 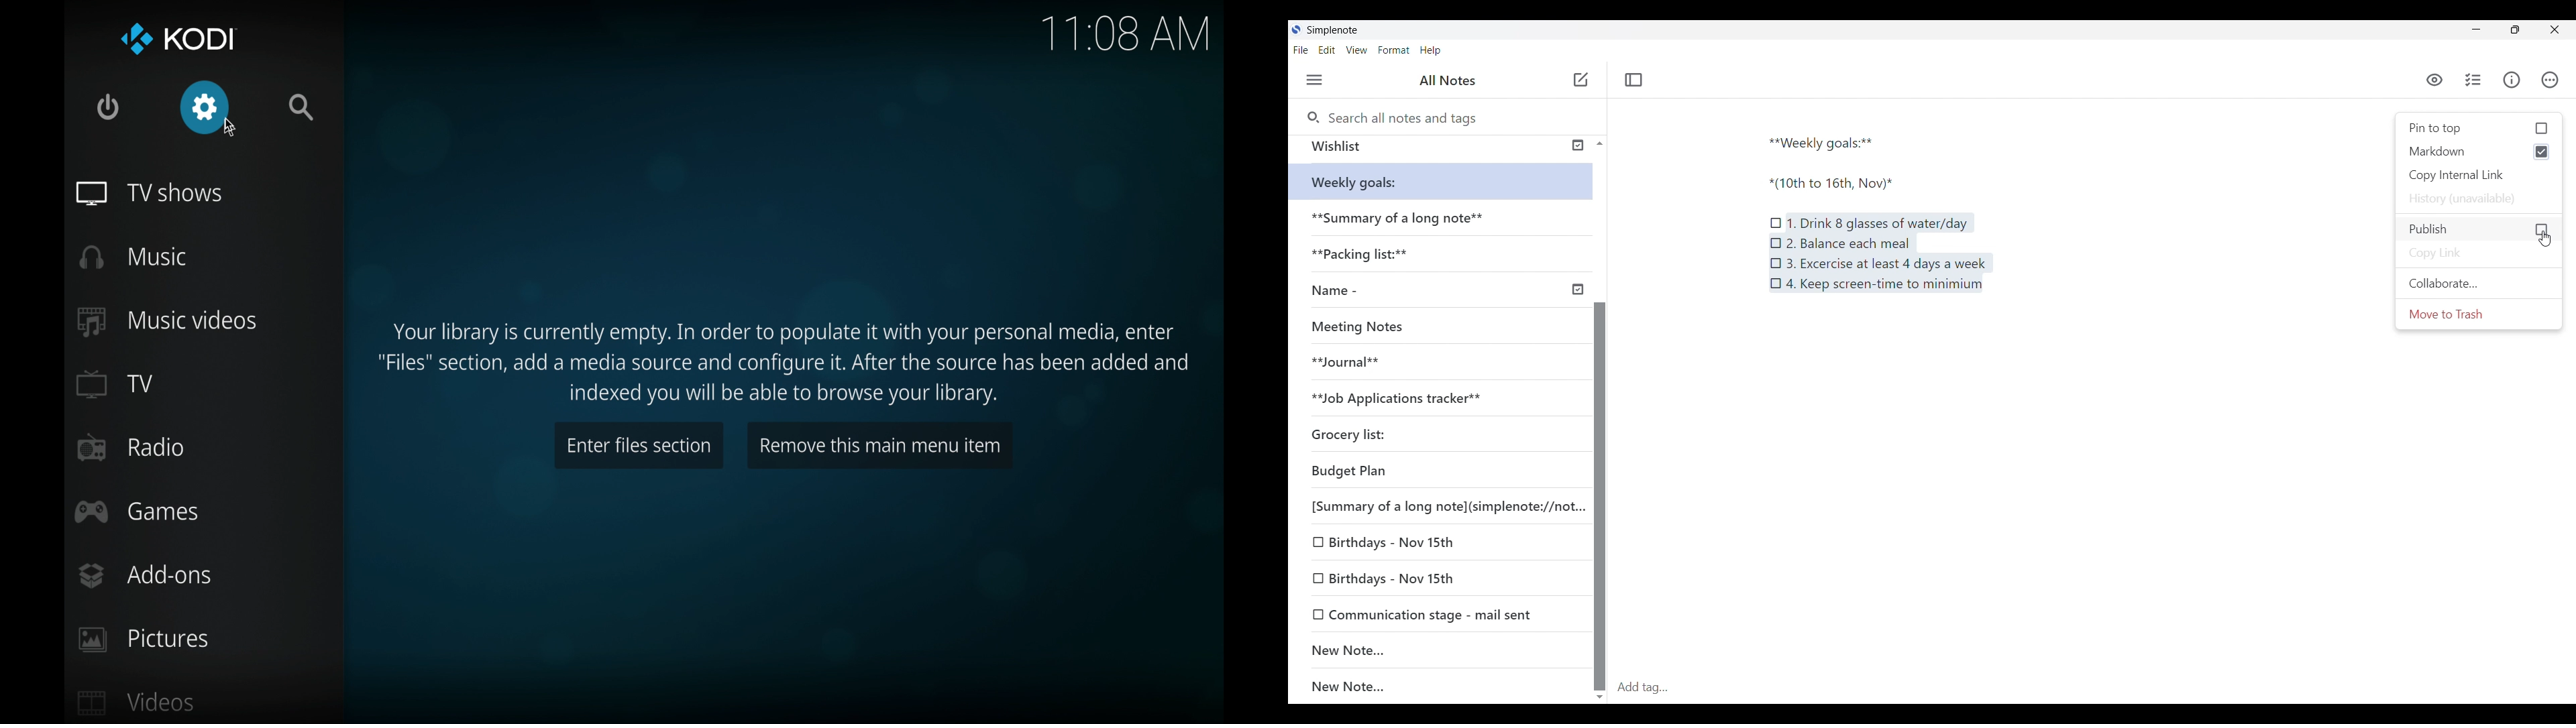 I want to click on *(10th to 16th, Nov)*, so click(x=1840, y=184).